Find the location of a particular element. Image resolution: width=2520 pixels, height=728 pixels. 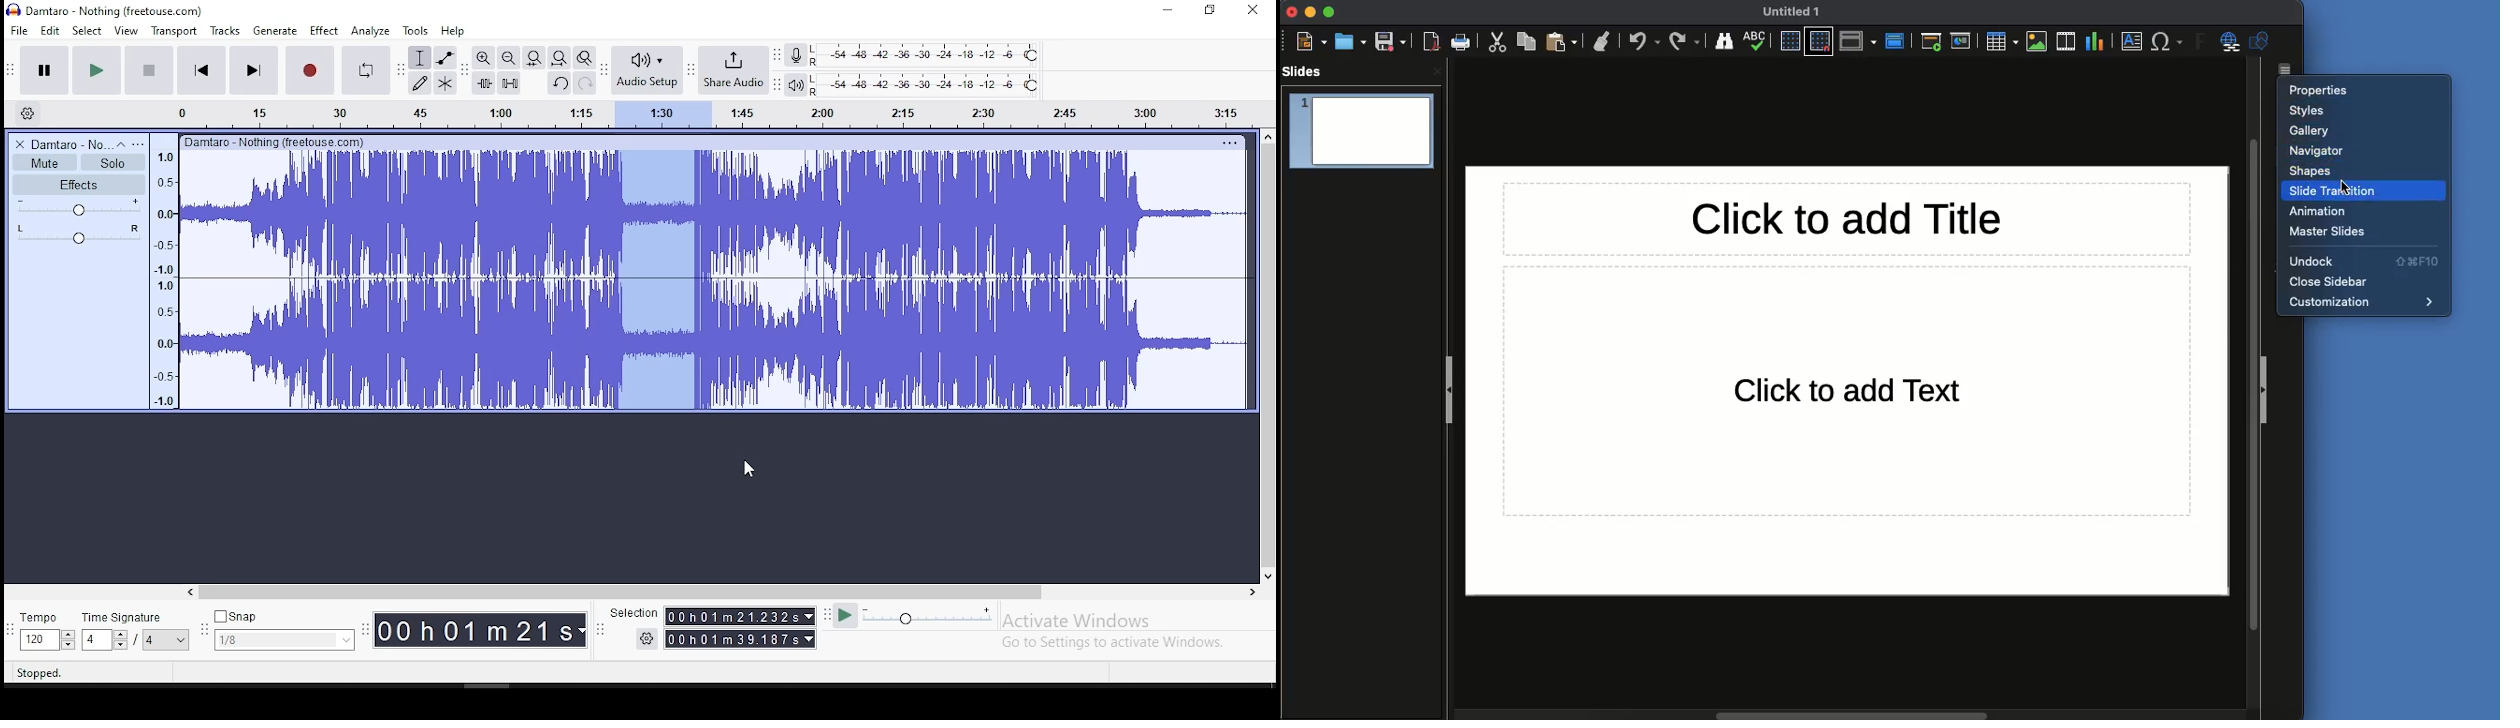

right is located at coordinates (1251, 592).